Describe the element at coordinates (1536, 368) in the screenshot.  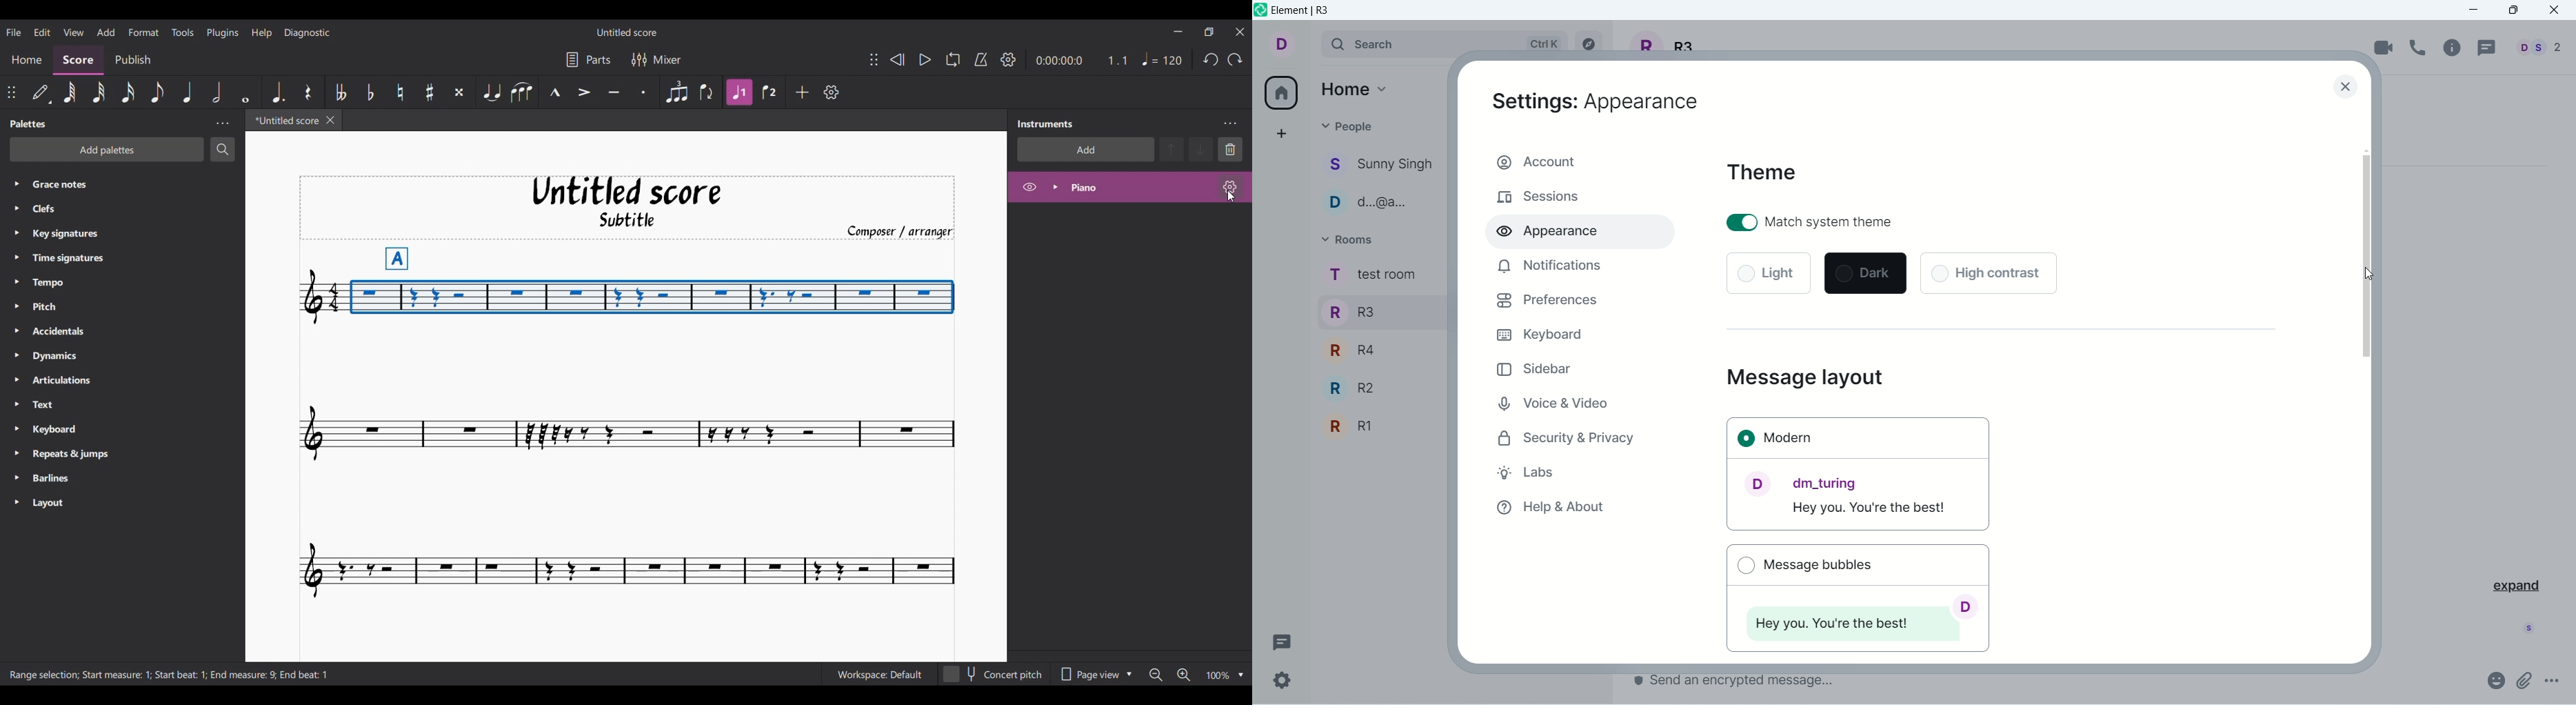
I see `sidebar` at that location.